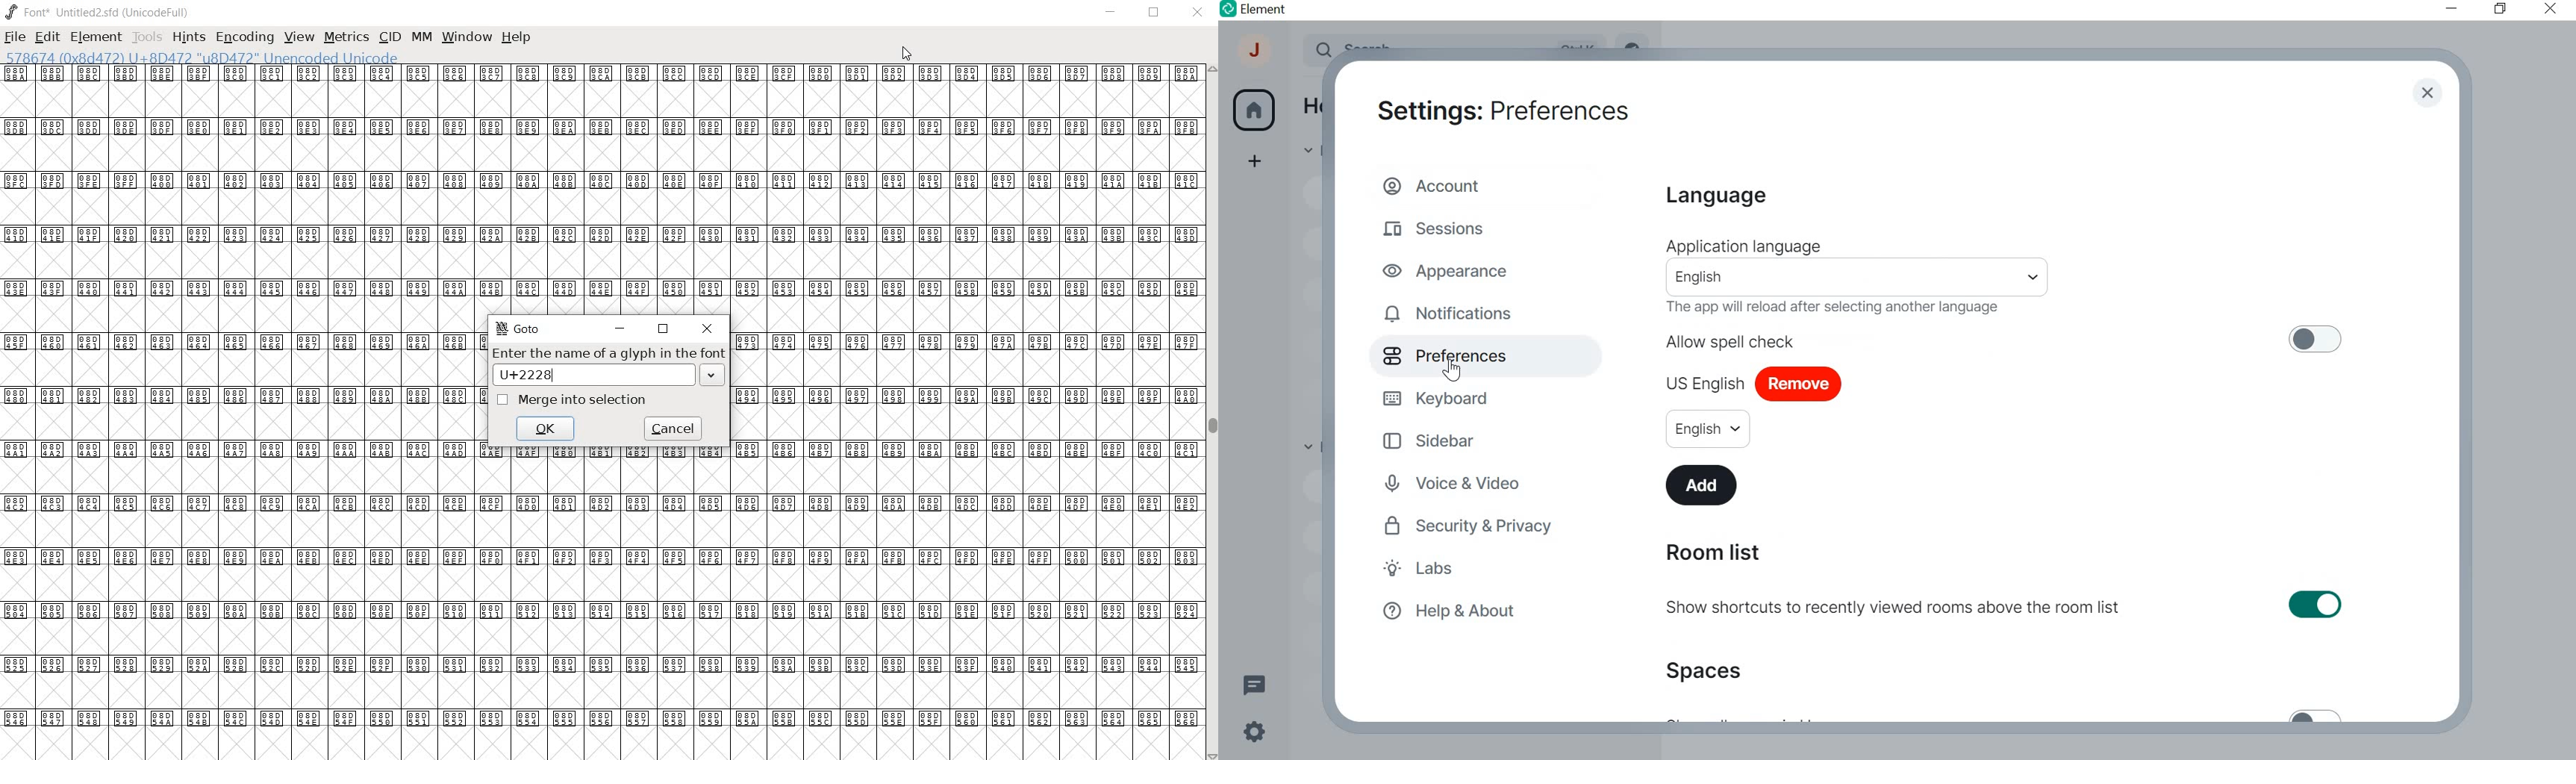 The width and height of the screenshot is (2576, 784). What do you see at coordinates (1439, 226) in the screenshot?
I see `SESSIONS` at bounding box center [1439, 226].